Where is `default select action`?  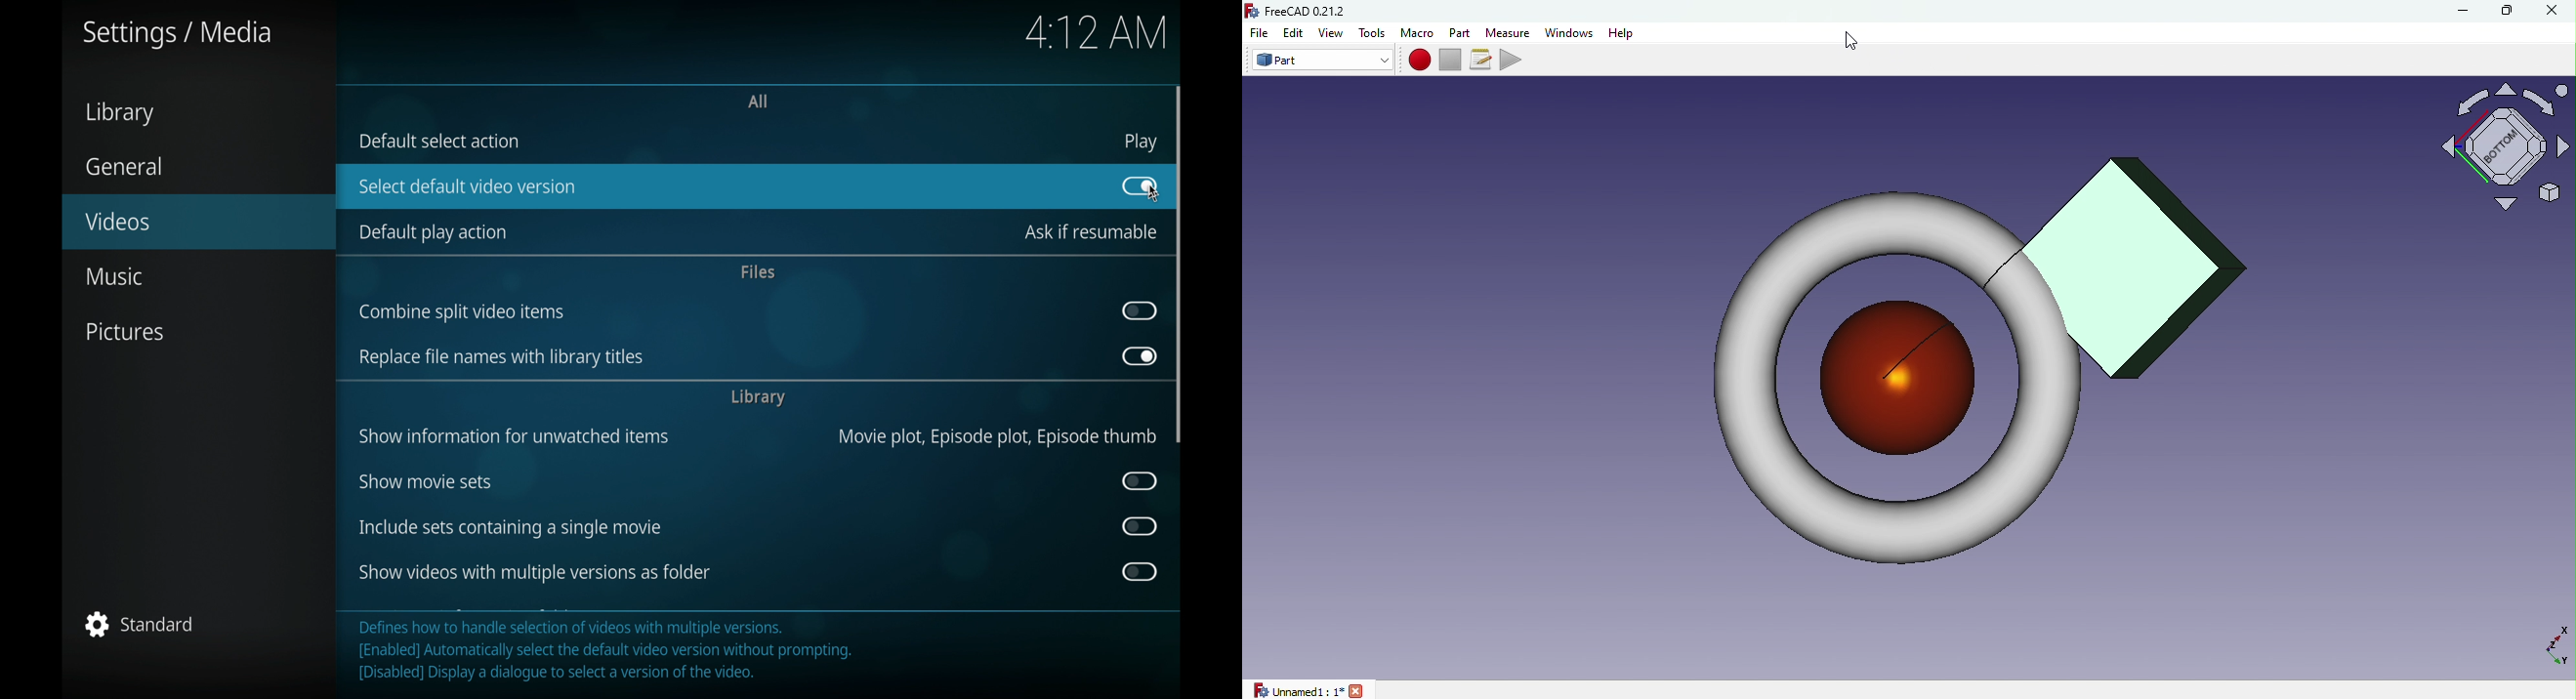
default select action is located at coordinates (440, 141).